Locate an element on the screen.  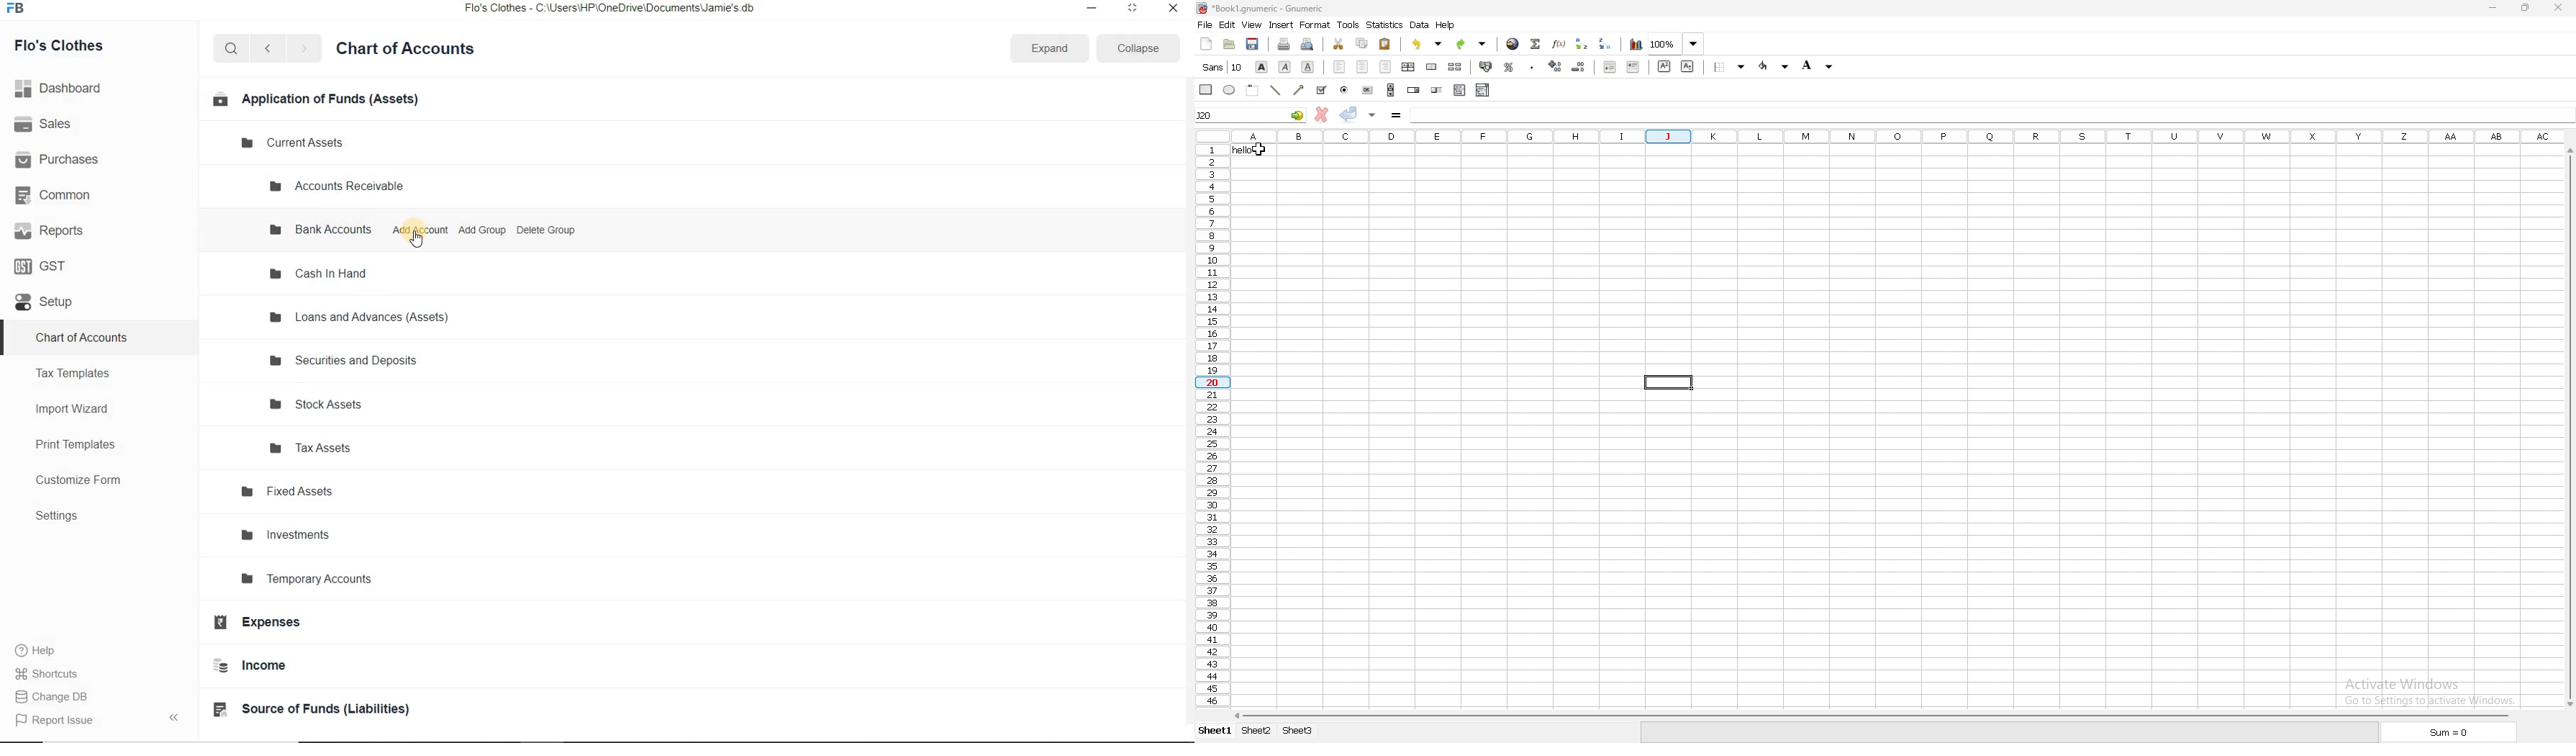
view is located at coordinates (1251, 24).